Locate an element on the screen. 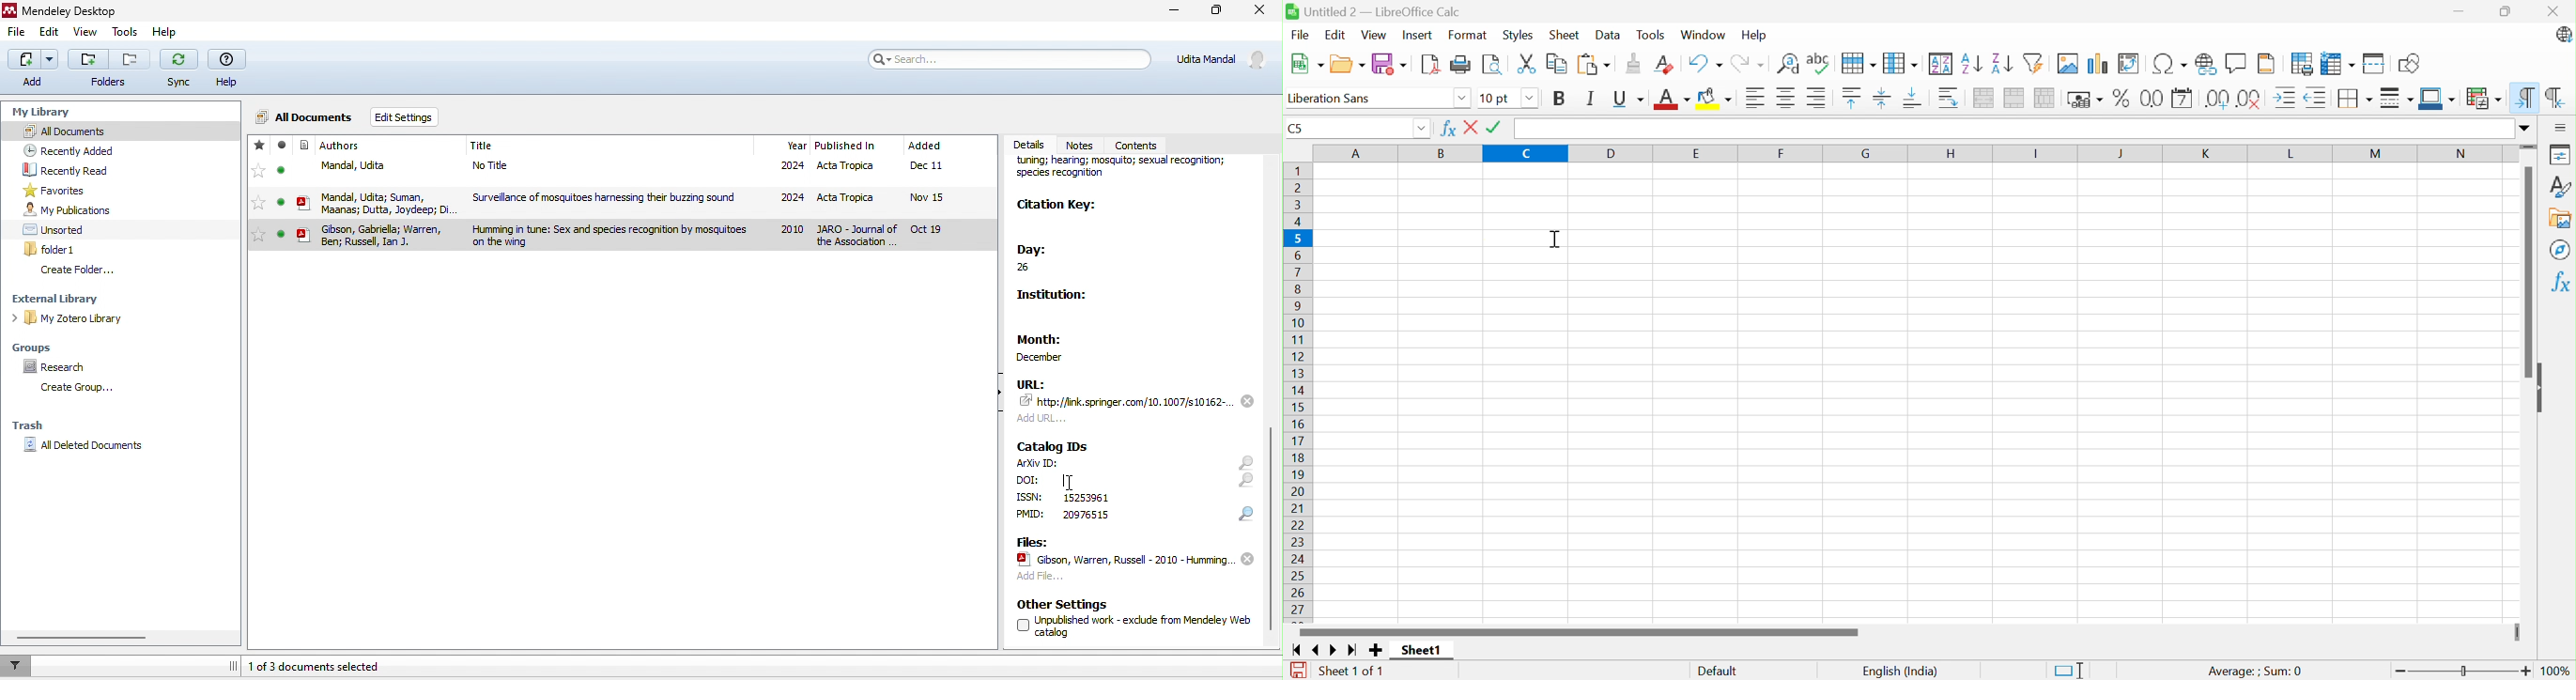 The height and width of the screenshot is (700, 2576). Gallery is located at coordinates (2563, 219).